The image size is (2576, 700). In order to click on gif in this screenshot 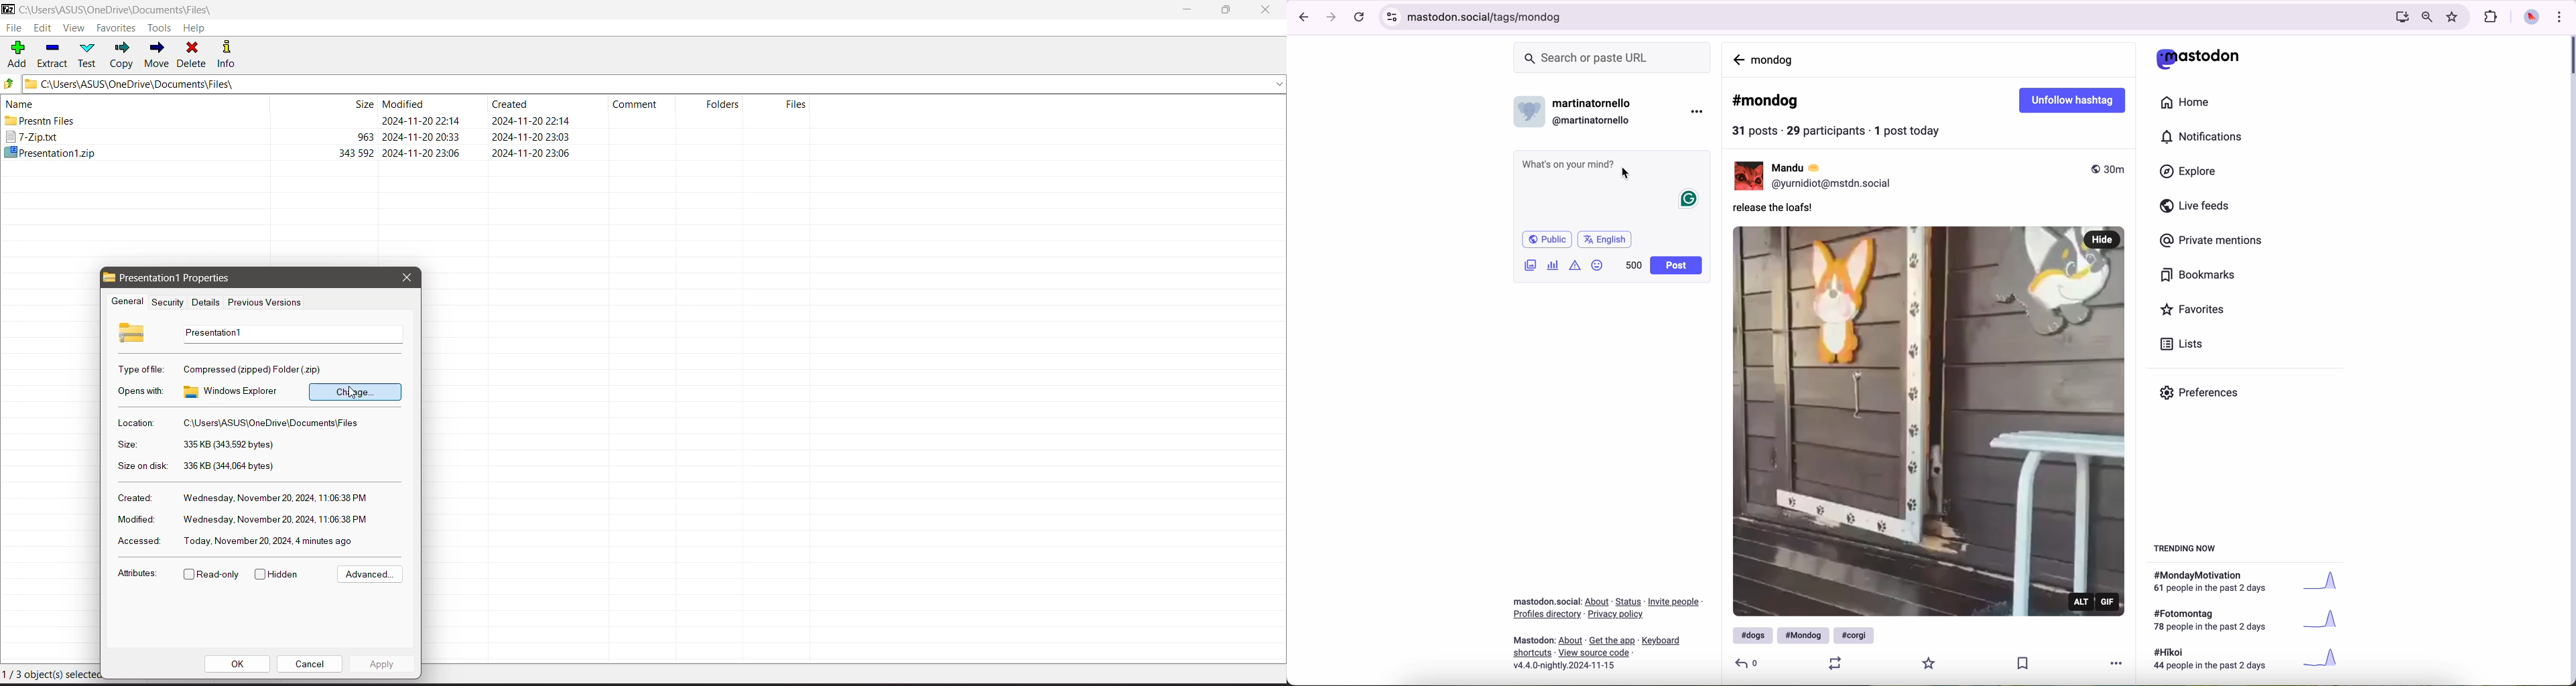, I will do `click(2109, 602)`.